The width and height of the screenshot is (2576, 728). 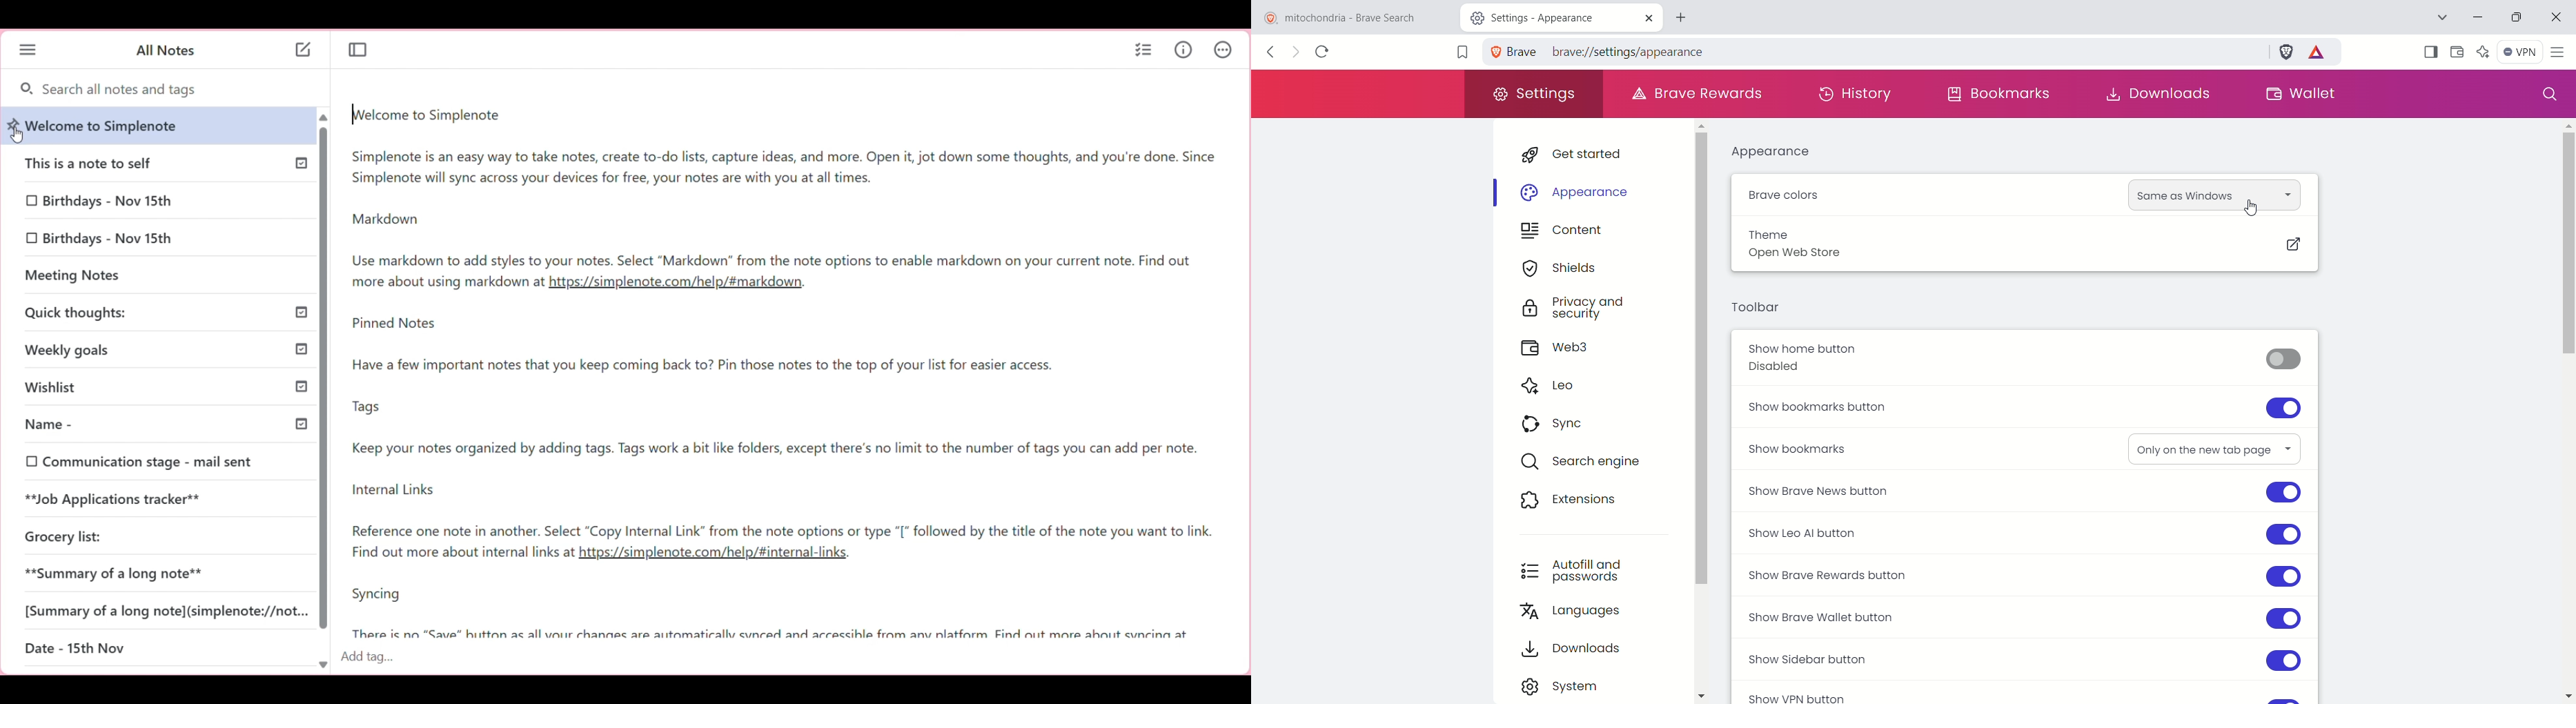 I want to click on link1, so click(x=677, y=282).